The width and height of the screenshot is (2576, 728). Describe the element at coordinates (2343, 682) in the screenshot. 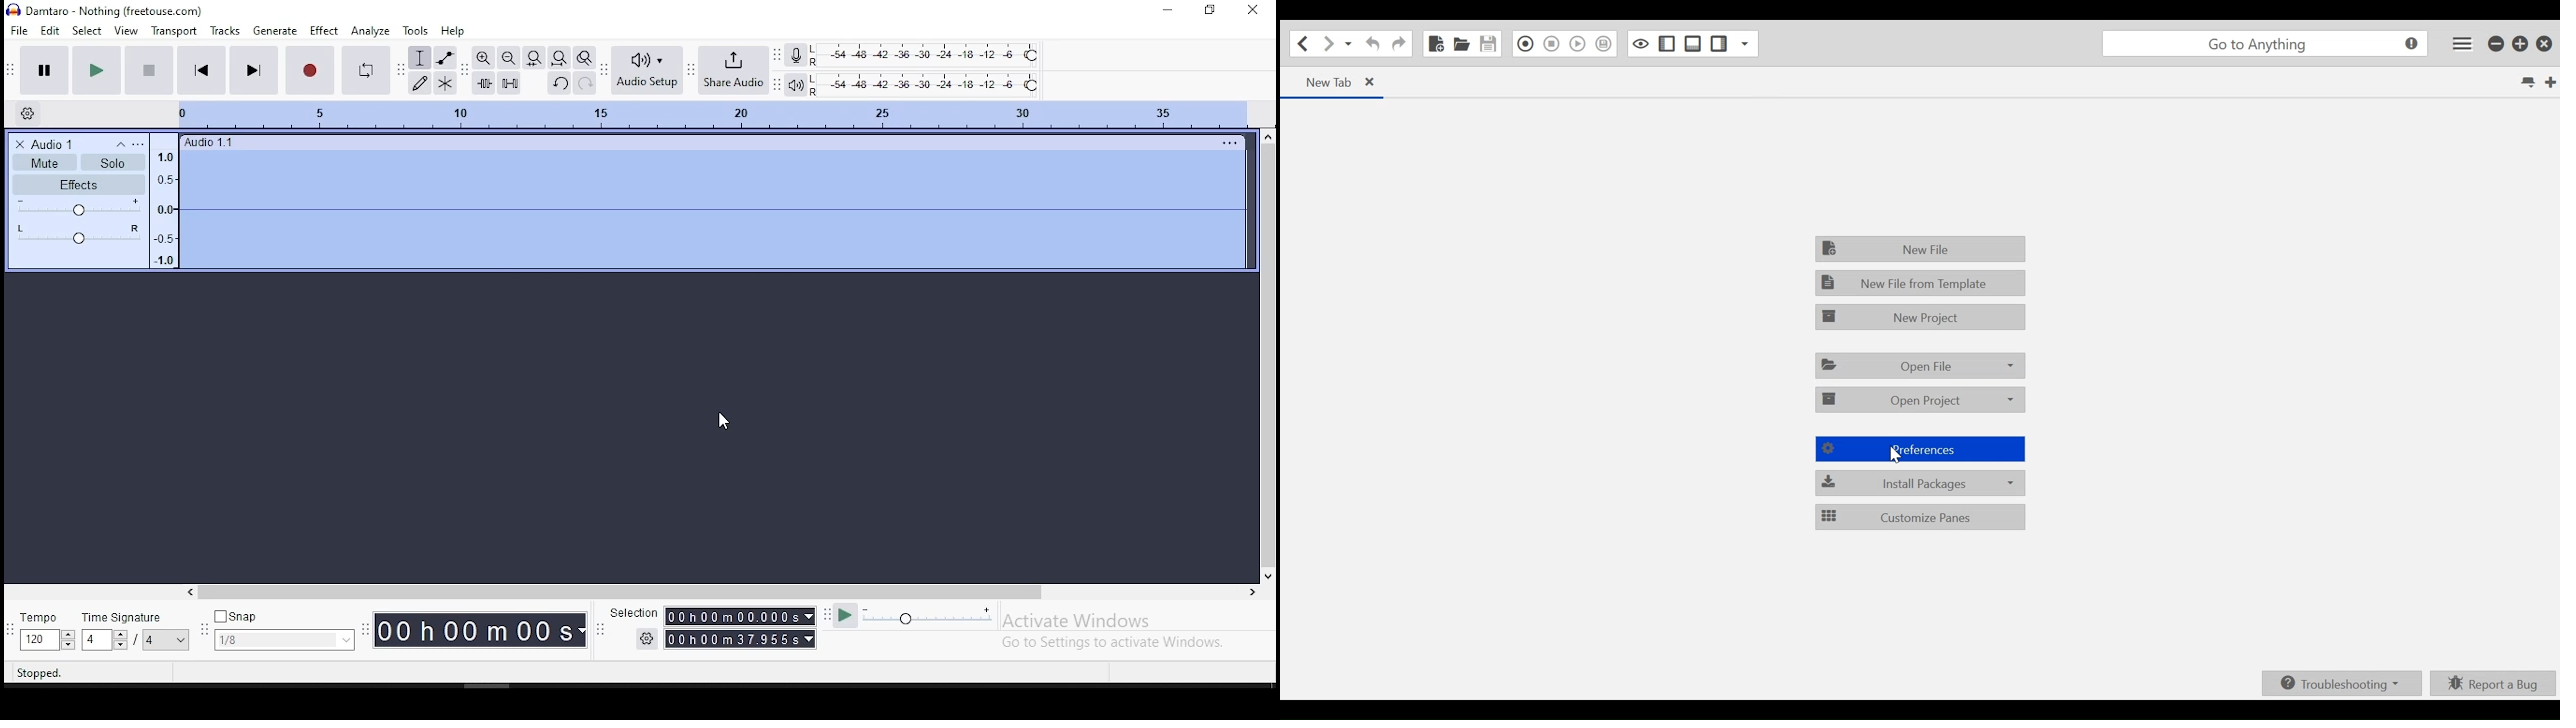

I see `Troubleshooting` at that location.